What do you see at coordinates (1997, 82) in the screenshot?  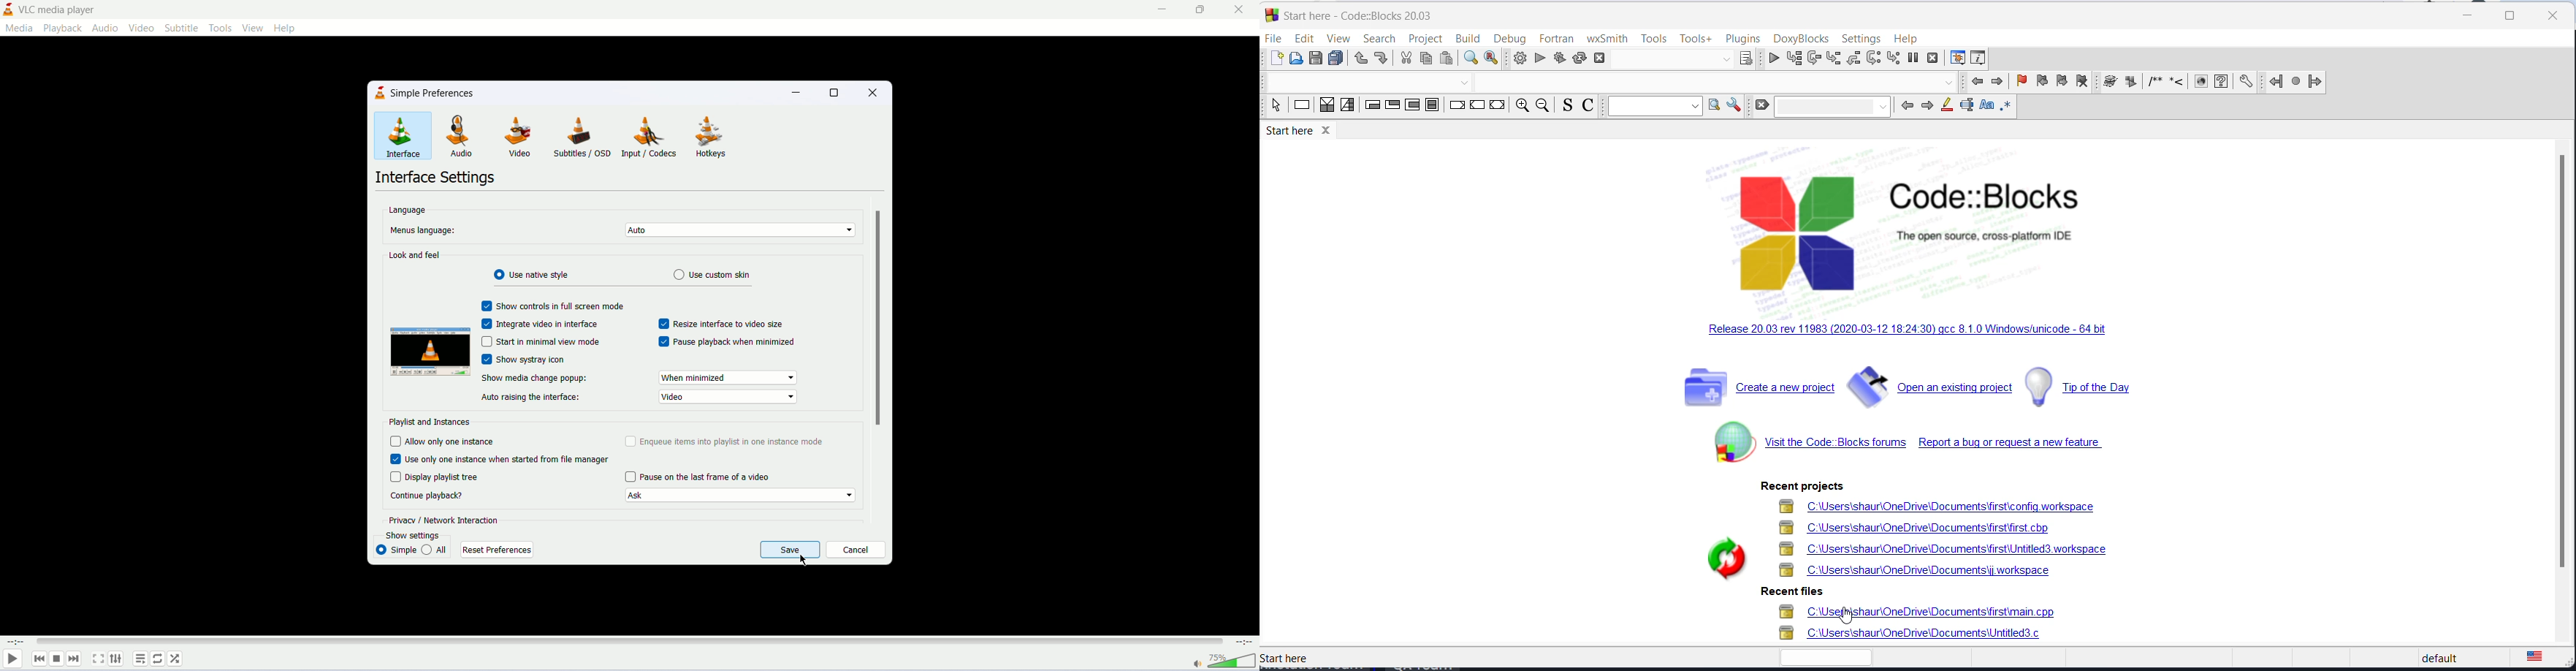 I see `next` at bounding box center [1997, 82].